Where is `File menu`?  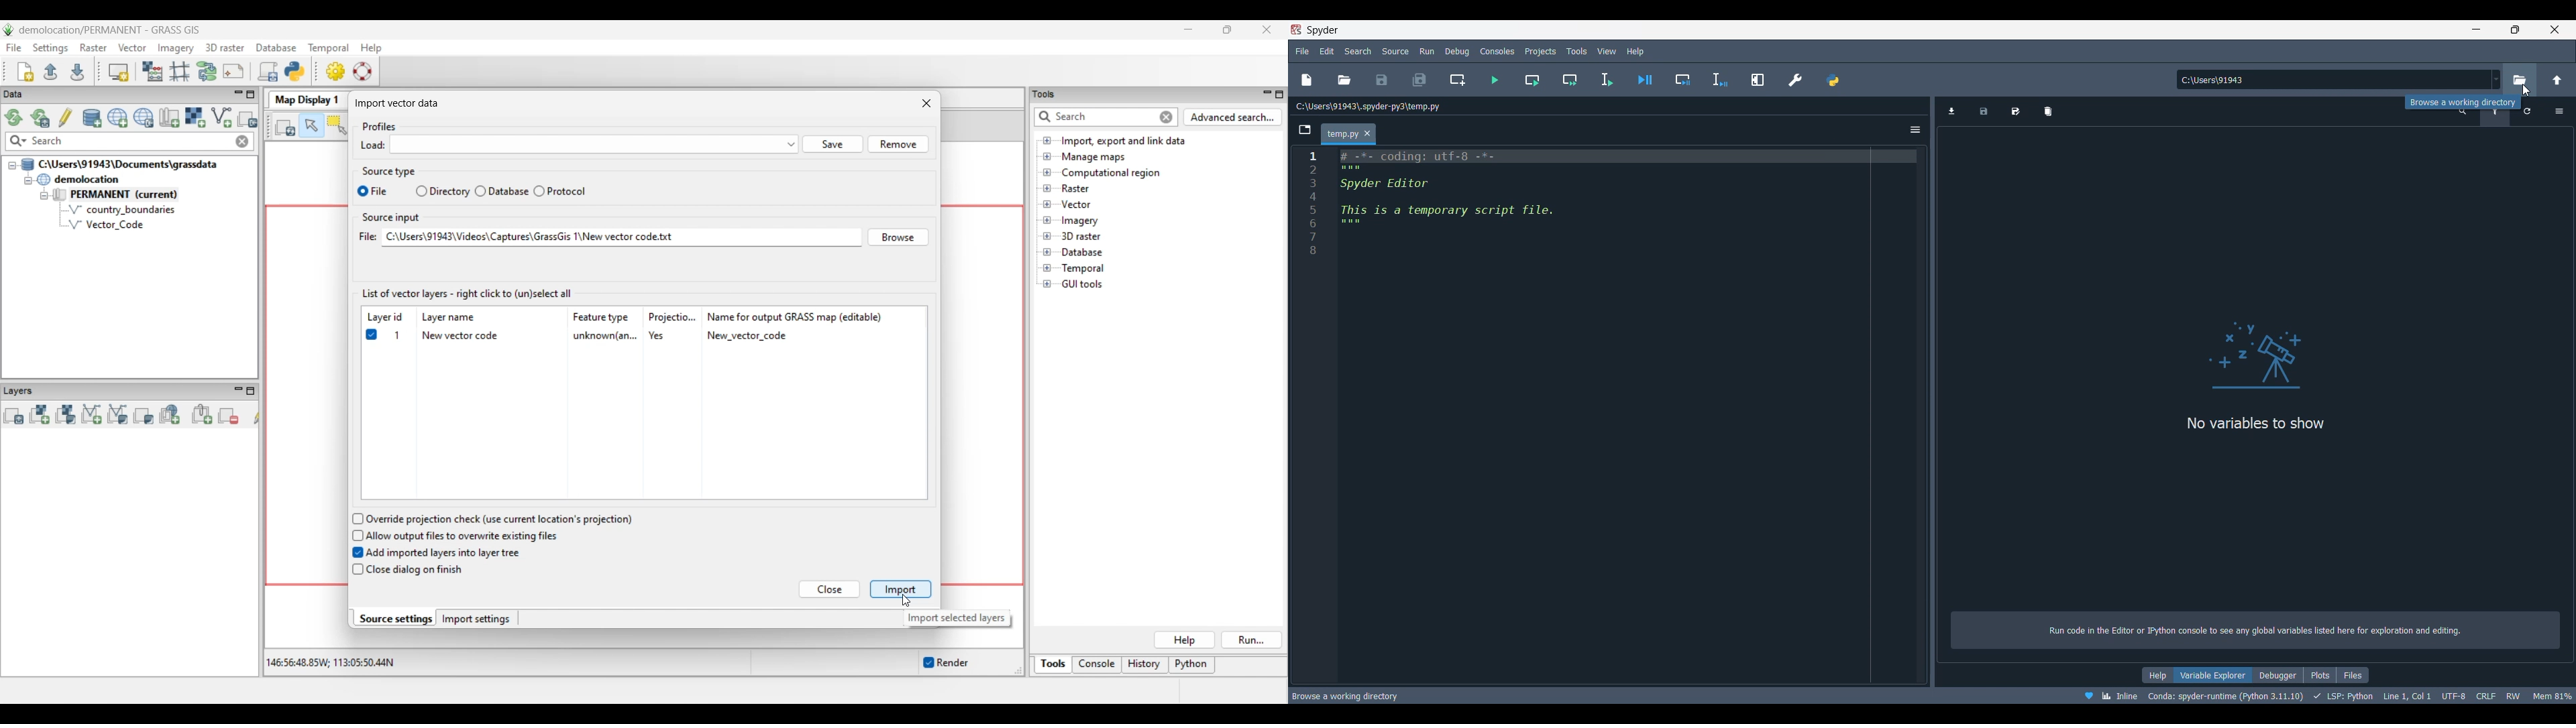
File menu is located at coordinates (1303, 51).